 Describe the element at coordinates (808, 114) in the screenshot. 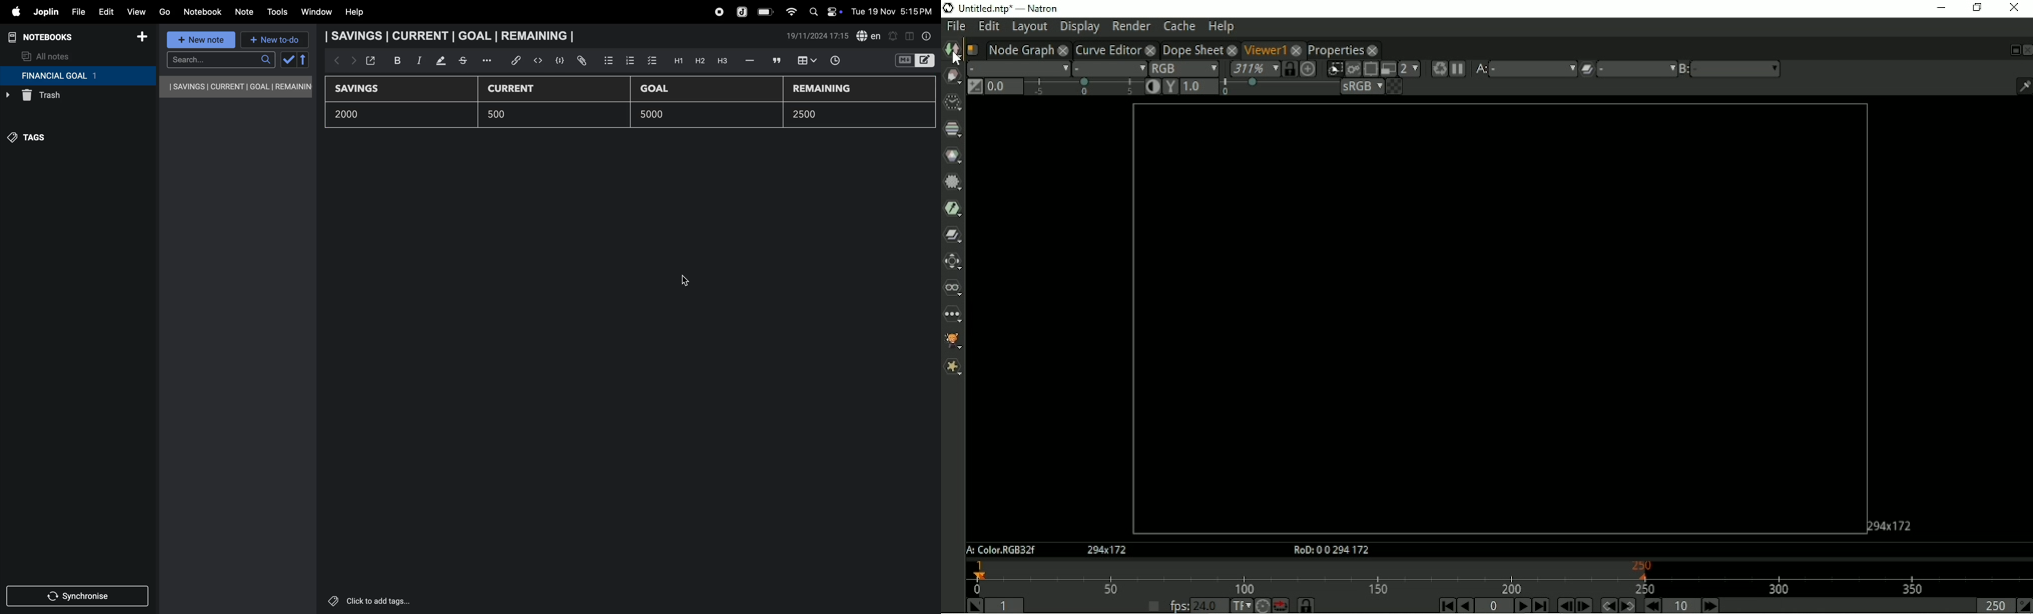

I see `2500` at that location.